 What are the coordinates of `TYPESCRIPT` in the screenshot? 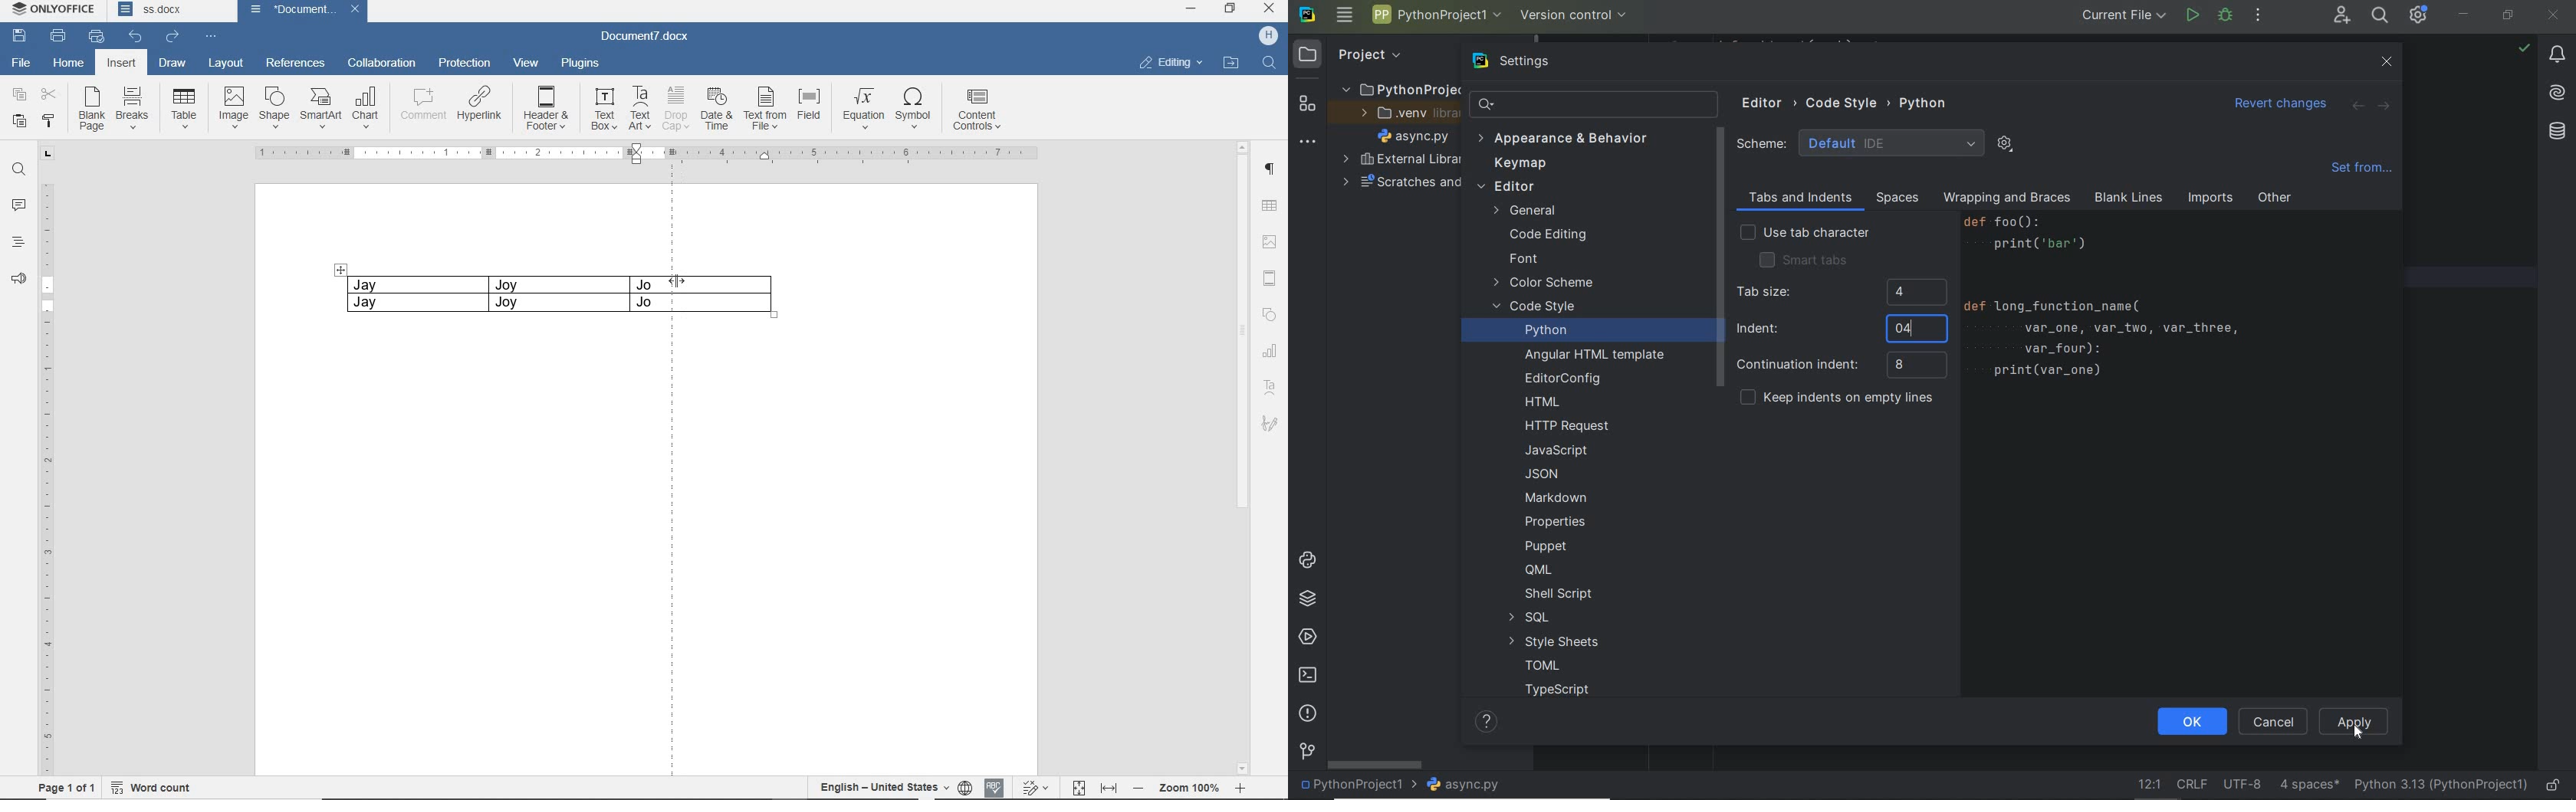 It's located at (1562, 692).